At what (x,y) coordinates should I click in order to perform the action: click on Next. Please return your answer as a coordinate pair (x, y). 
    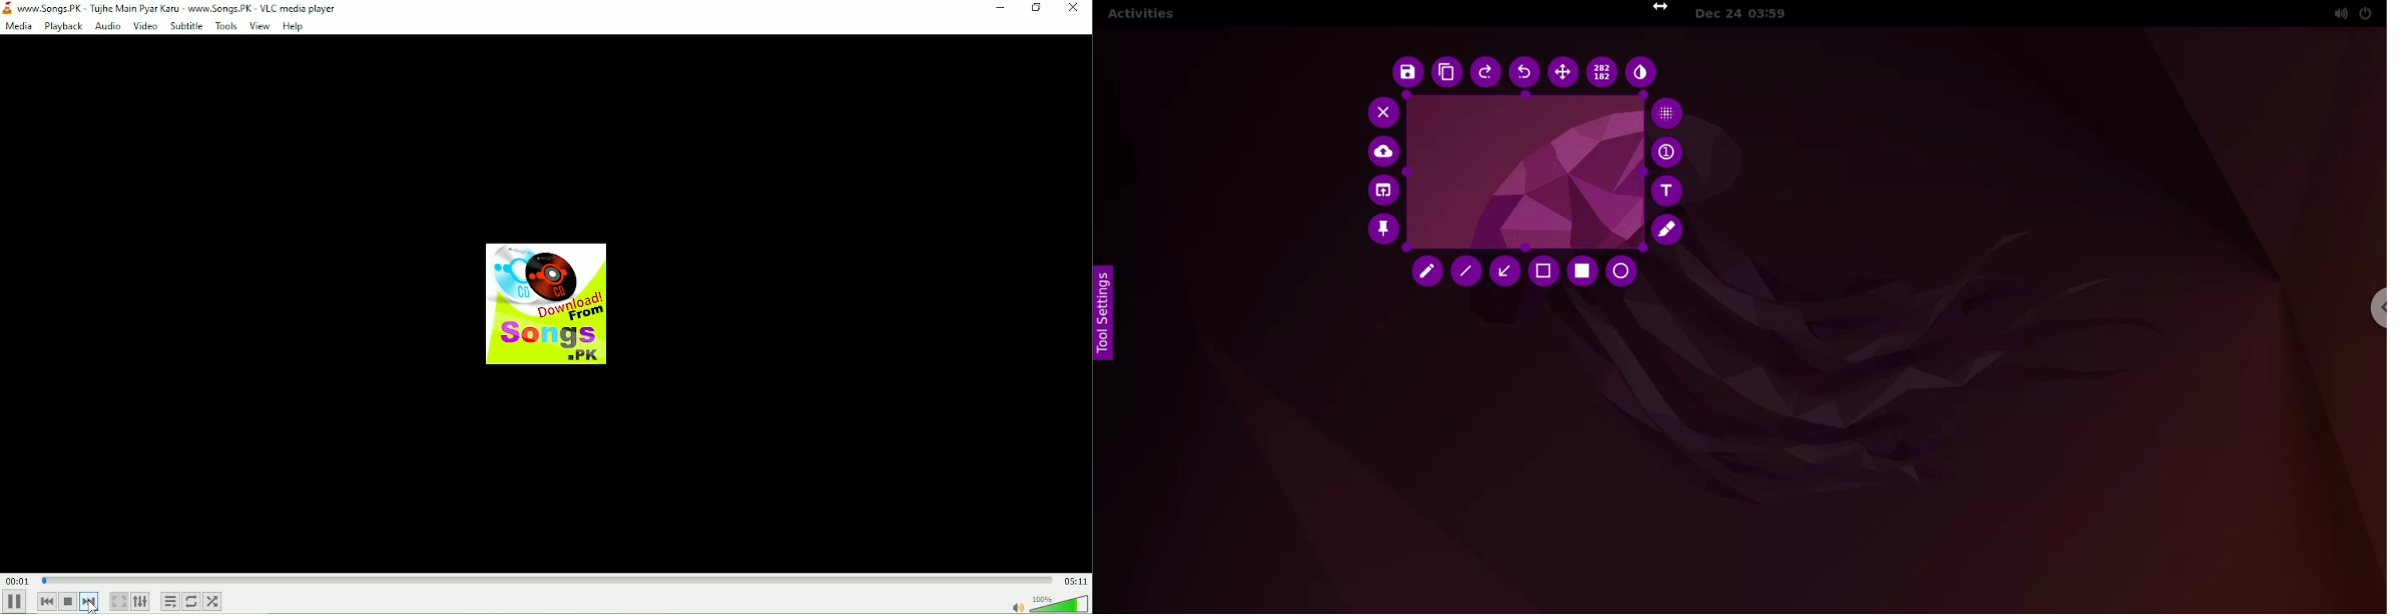
    Looking at the image, I should click on (91, 602).